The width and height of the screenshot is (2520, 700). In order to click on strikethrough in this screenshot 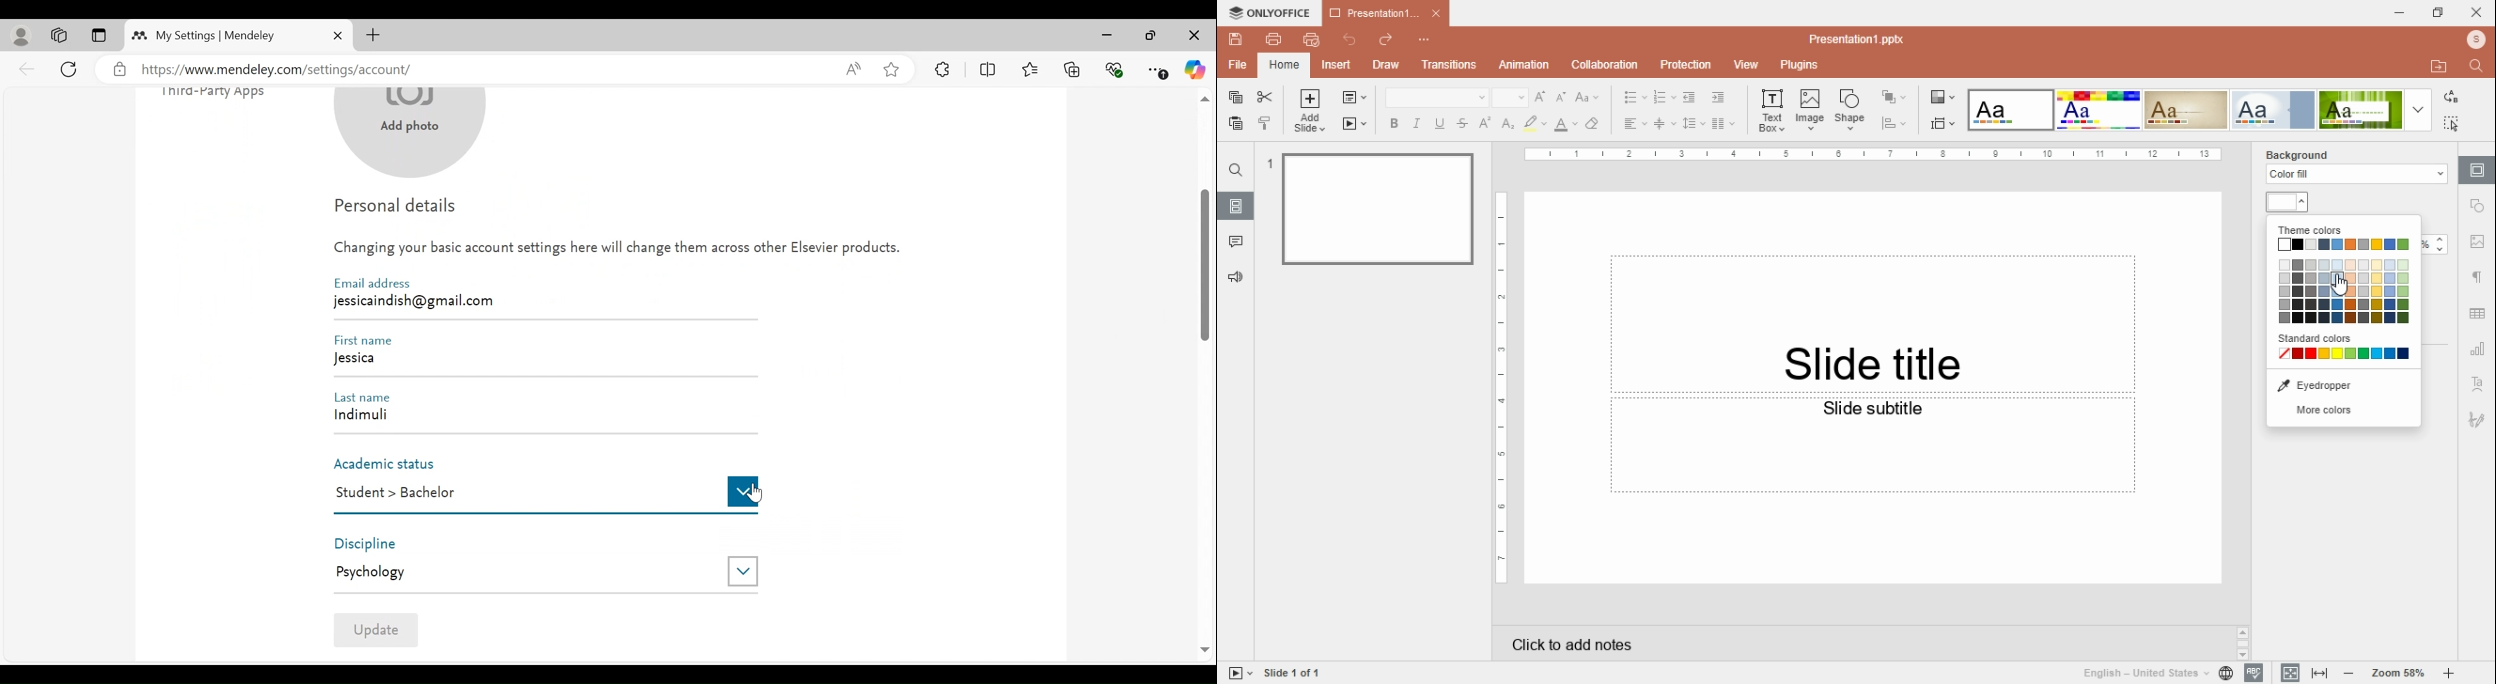, I will do `click(1462, 123)`.